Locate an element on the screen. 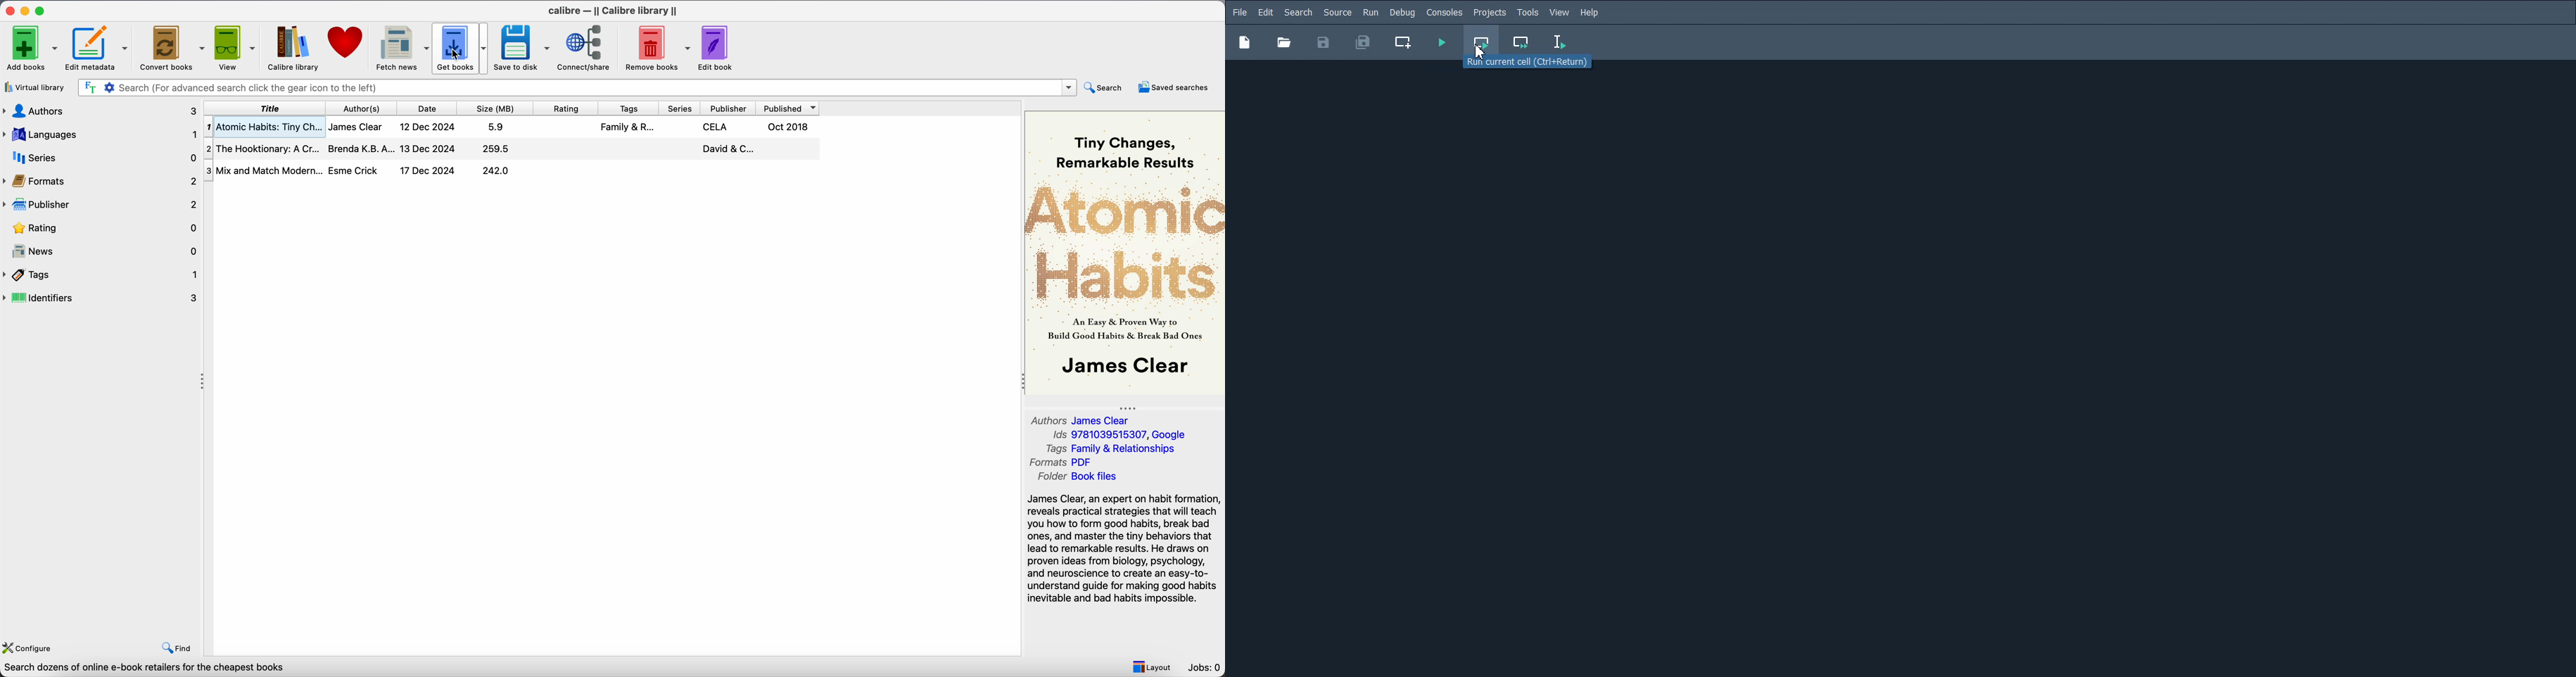 This screenshot has height=700, width=2576. donate is located at coordinates (345, 44).